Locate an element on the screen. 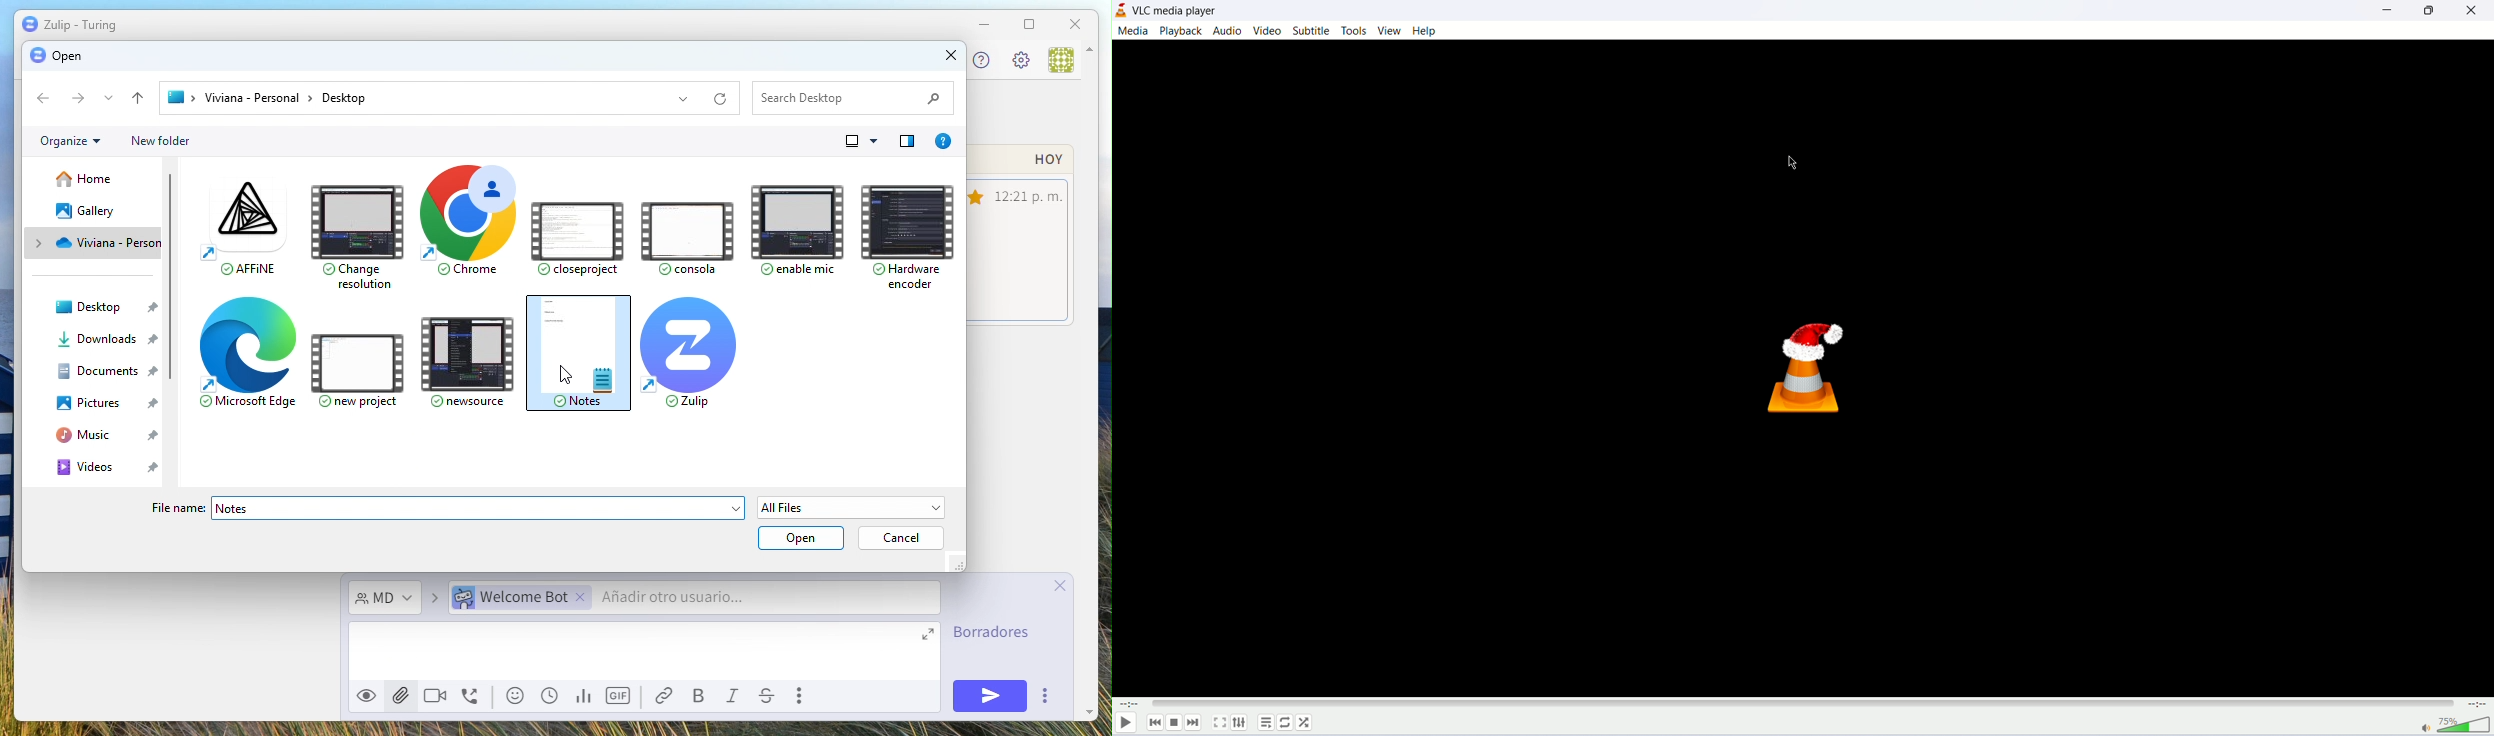 The image size is (2520, 756). change resolution is located at coordinates (356, 233).